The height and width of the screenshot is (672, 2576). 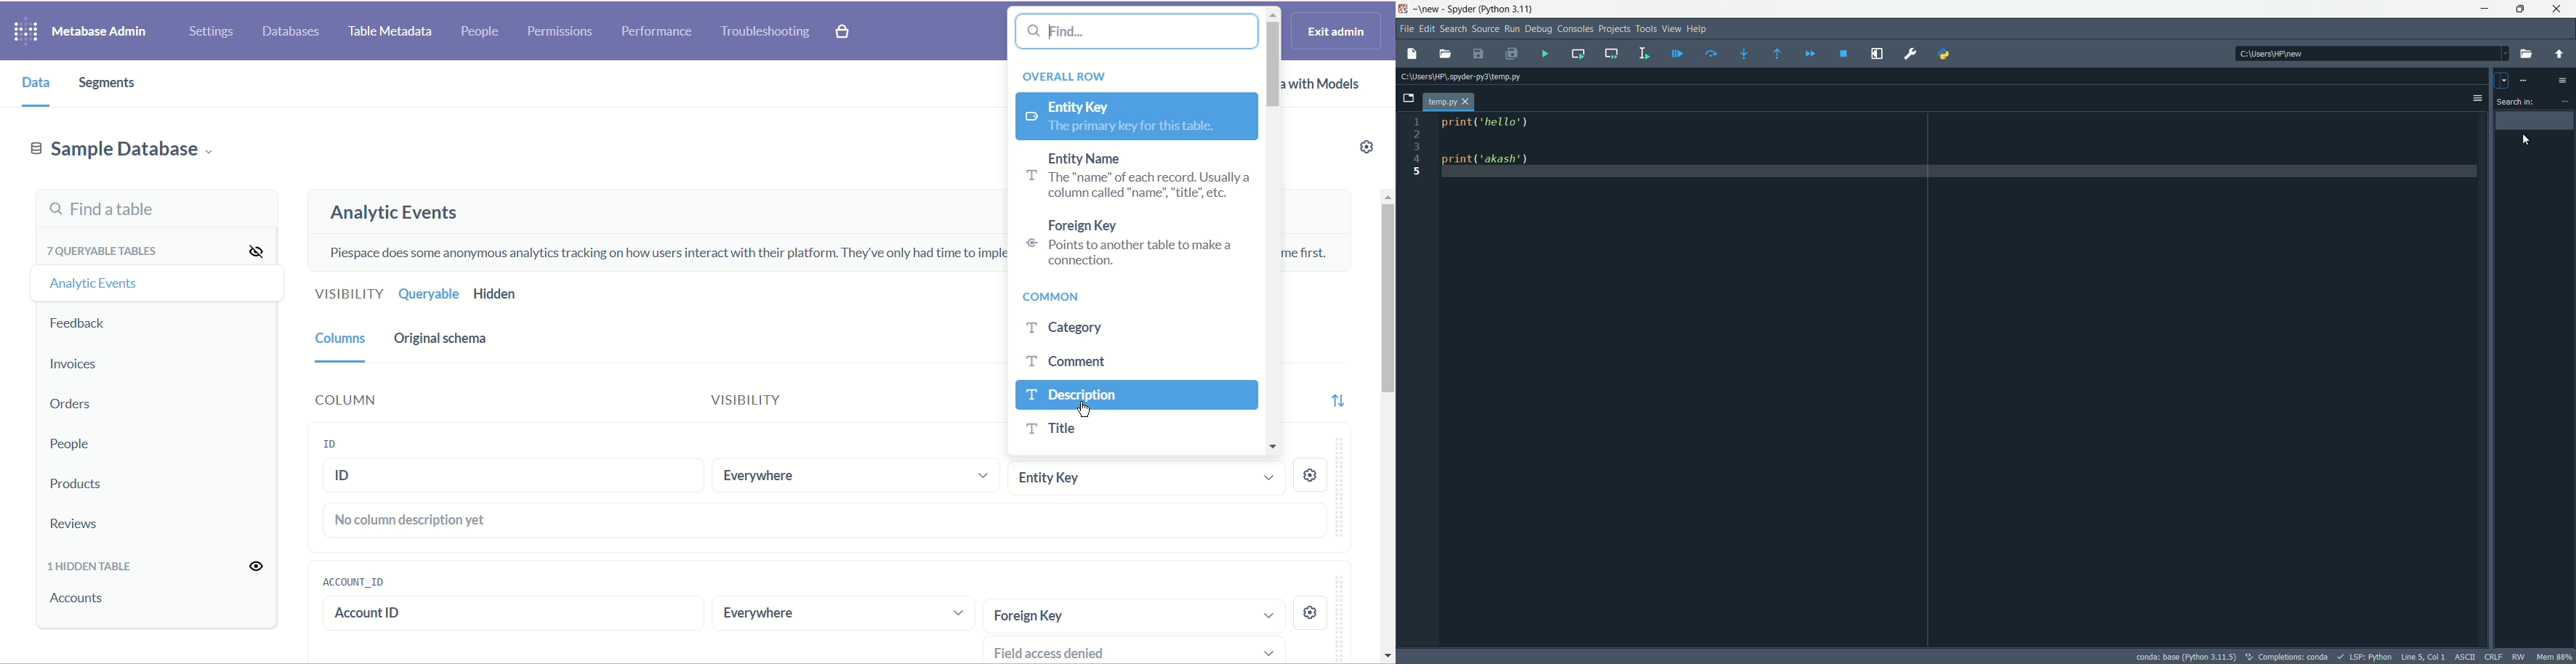 What do you see at coordinates (1416, 152) in the screenshot?
I see `1 2 3 4 5` at bounding box center [1416, 152].